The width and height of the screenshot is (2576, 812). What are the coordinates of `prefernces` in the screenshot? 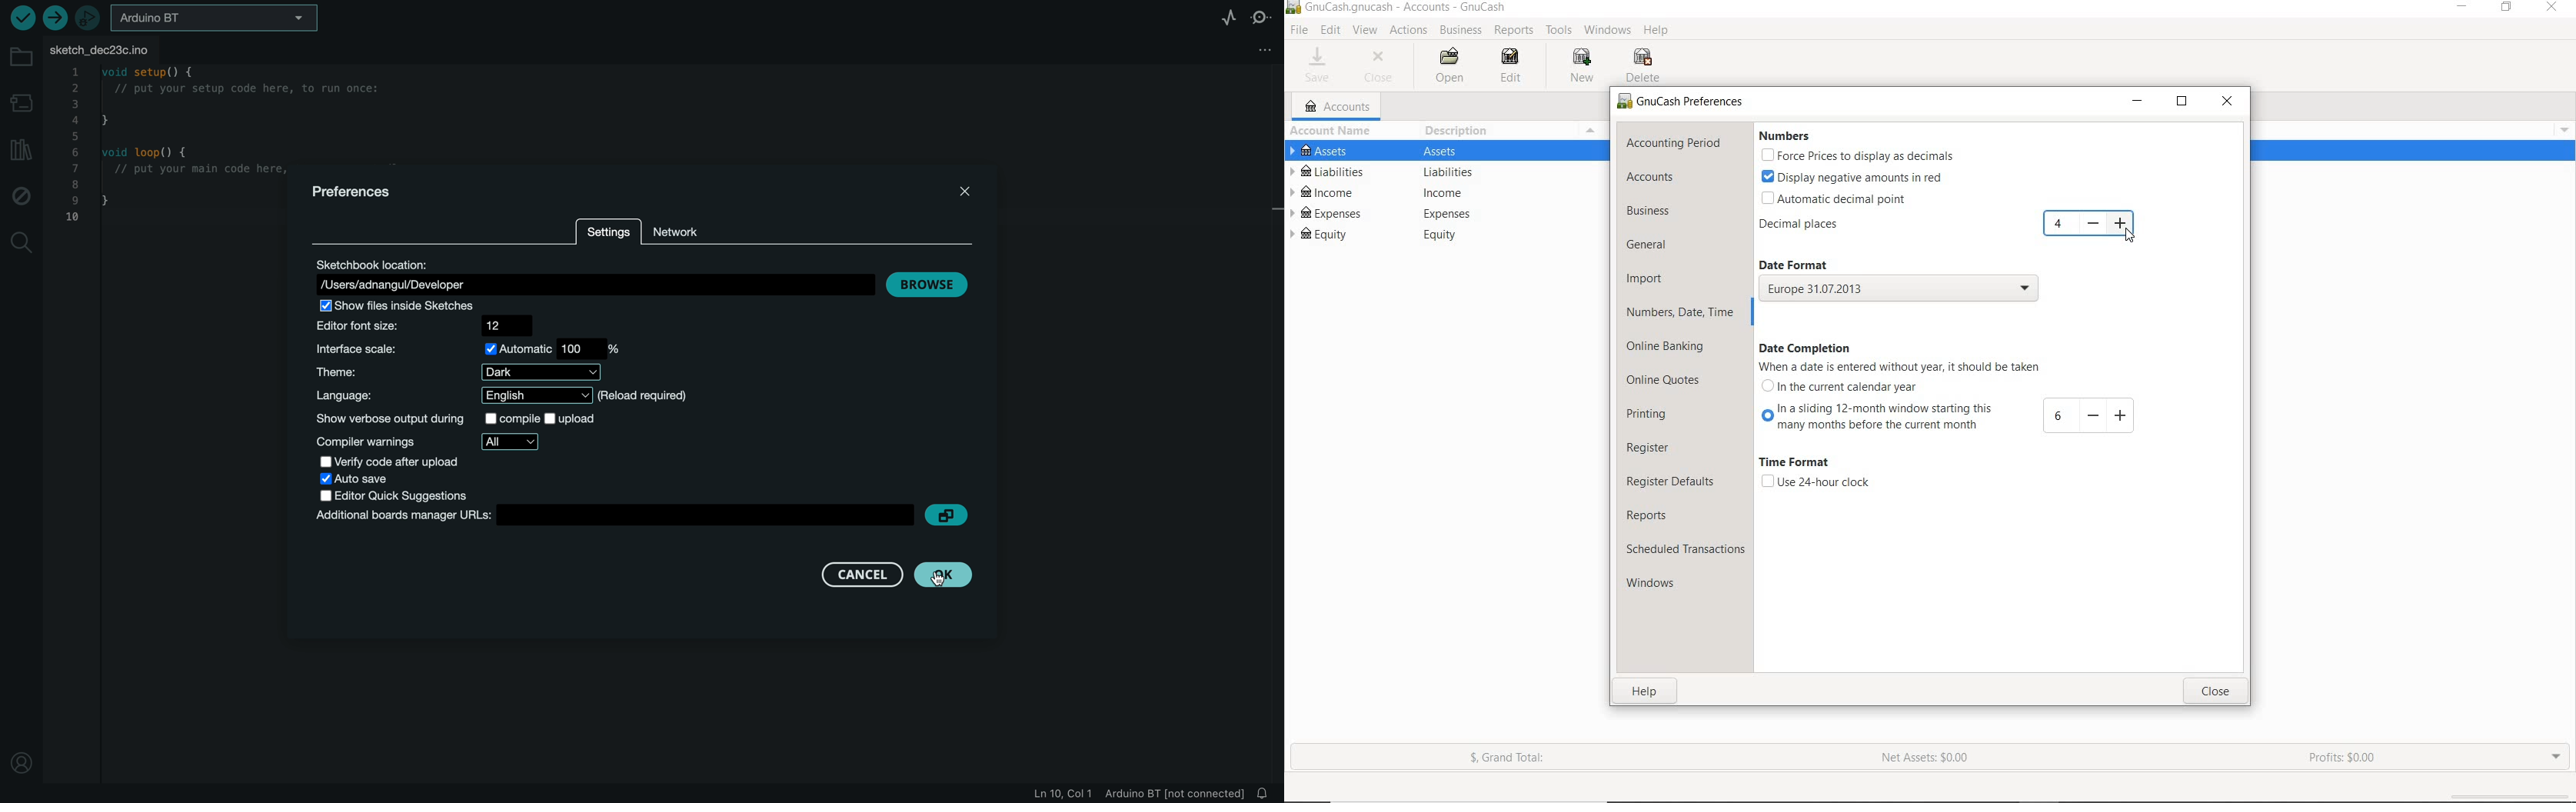 It's located at (351, 190).